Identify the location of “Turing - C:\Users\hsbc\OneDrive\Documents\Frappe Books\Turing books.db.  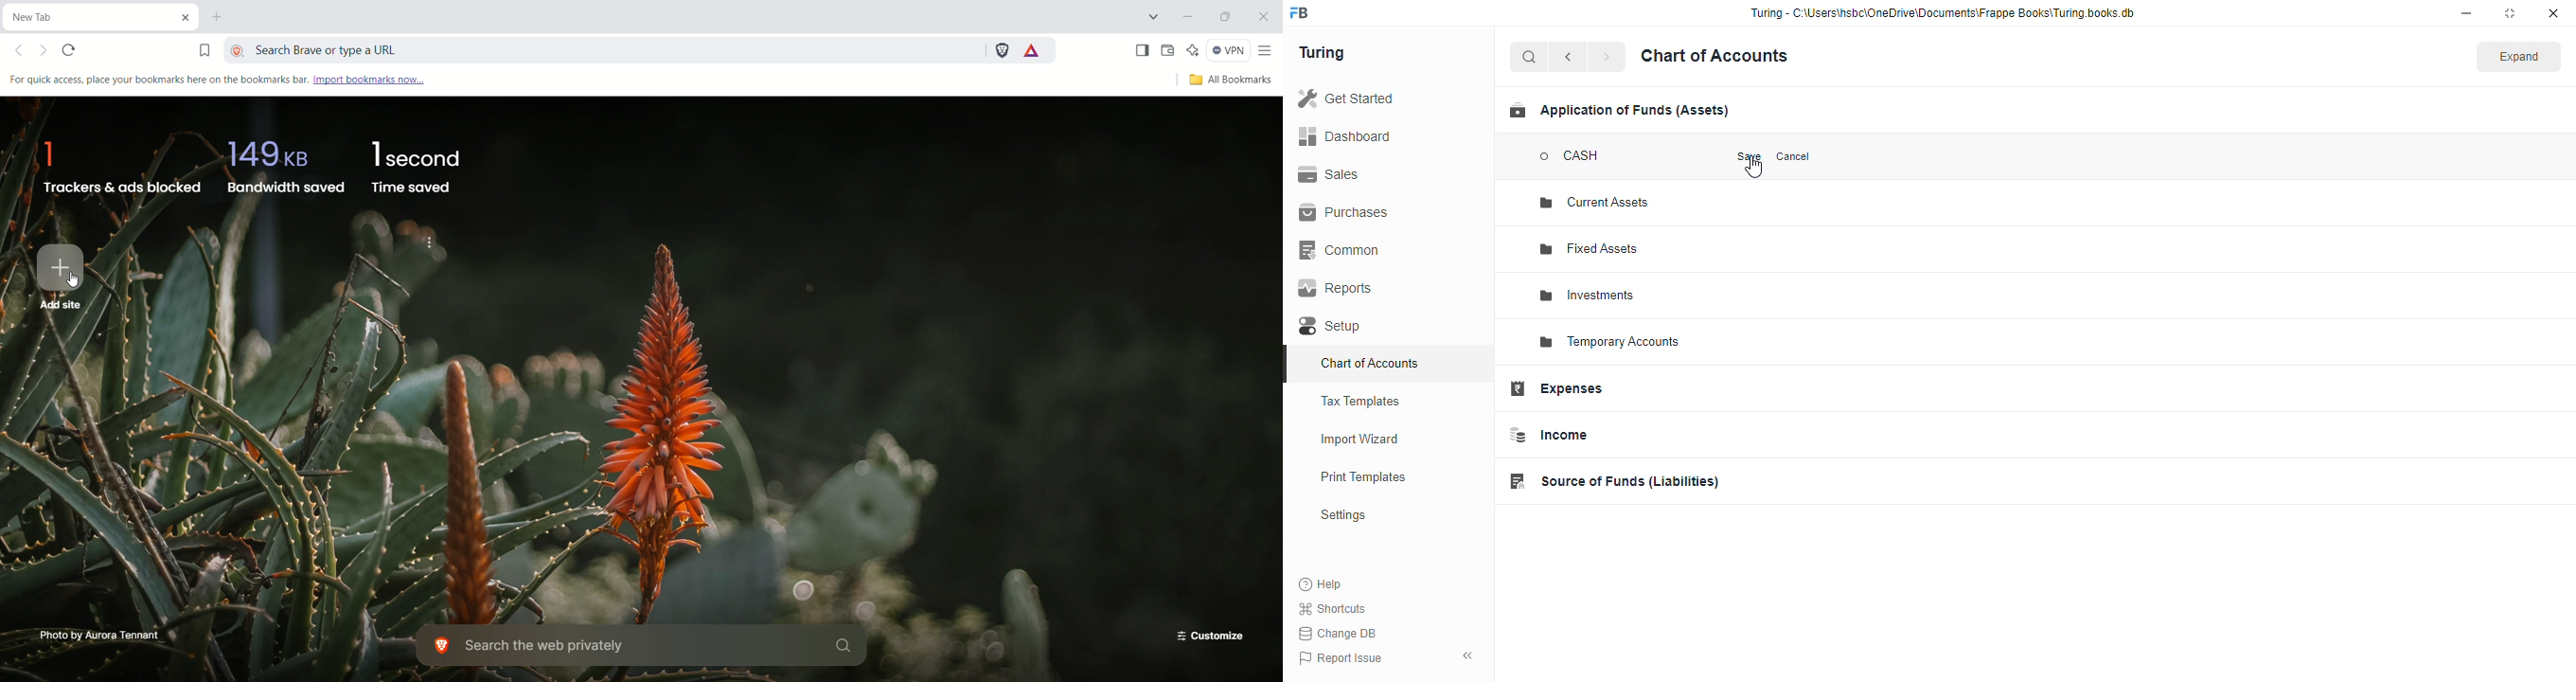
(1942, 12).